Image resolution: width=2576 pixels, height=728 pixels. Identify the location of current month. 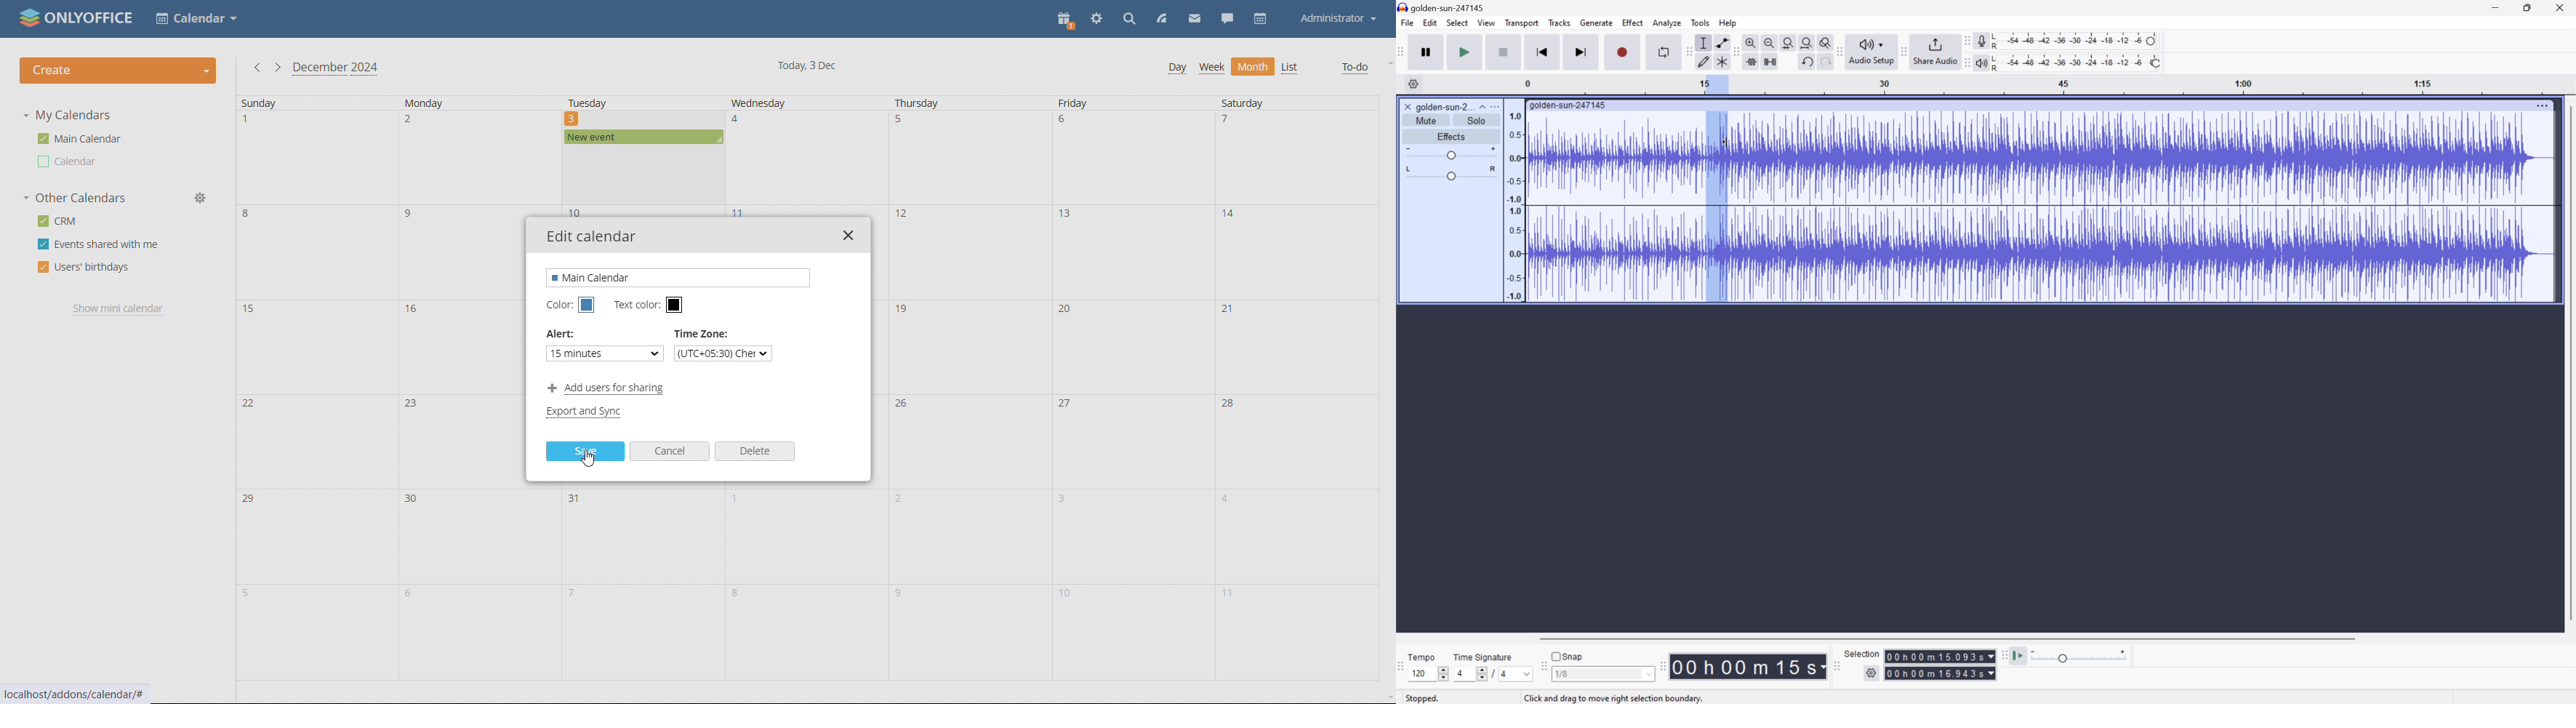
(335, 69).